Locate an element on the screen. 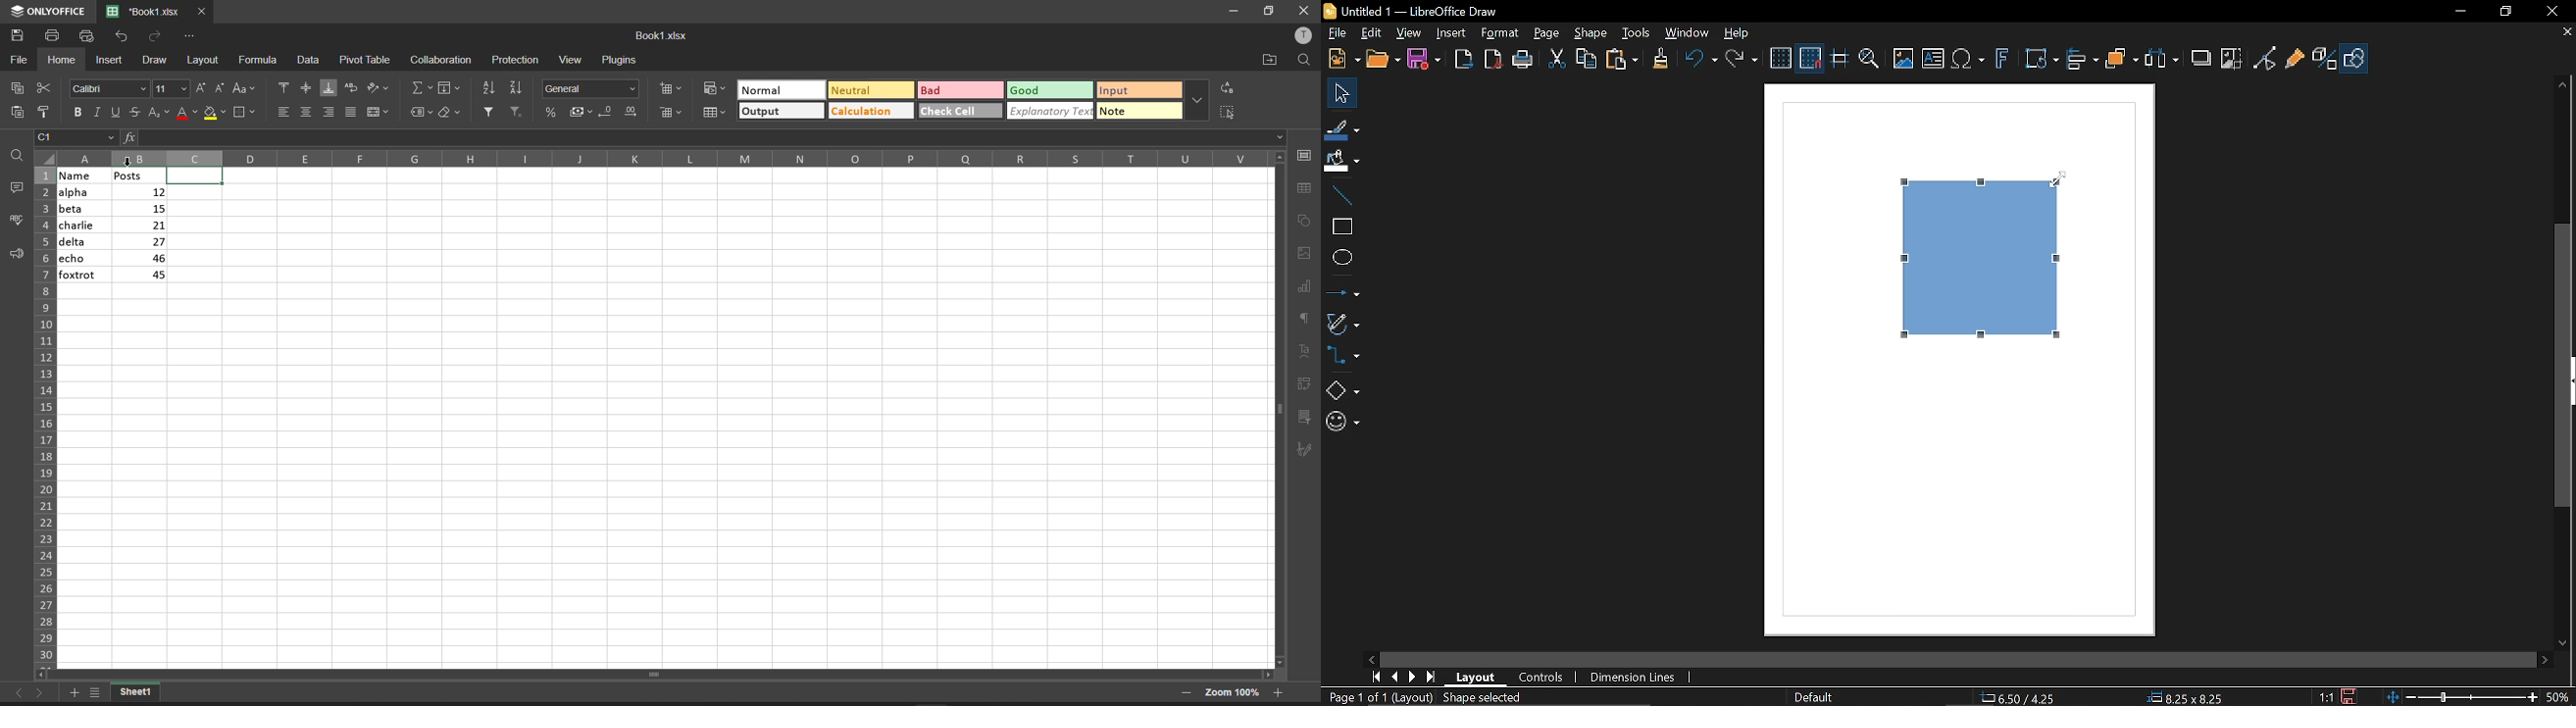 This screenshot has height=728, width=2576. pivot table settings is located at coordinates (1306, 383).